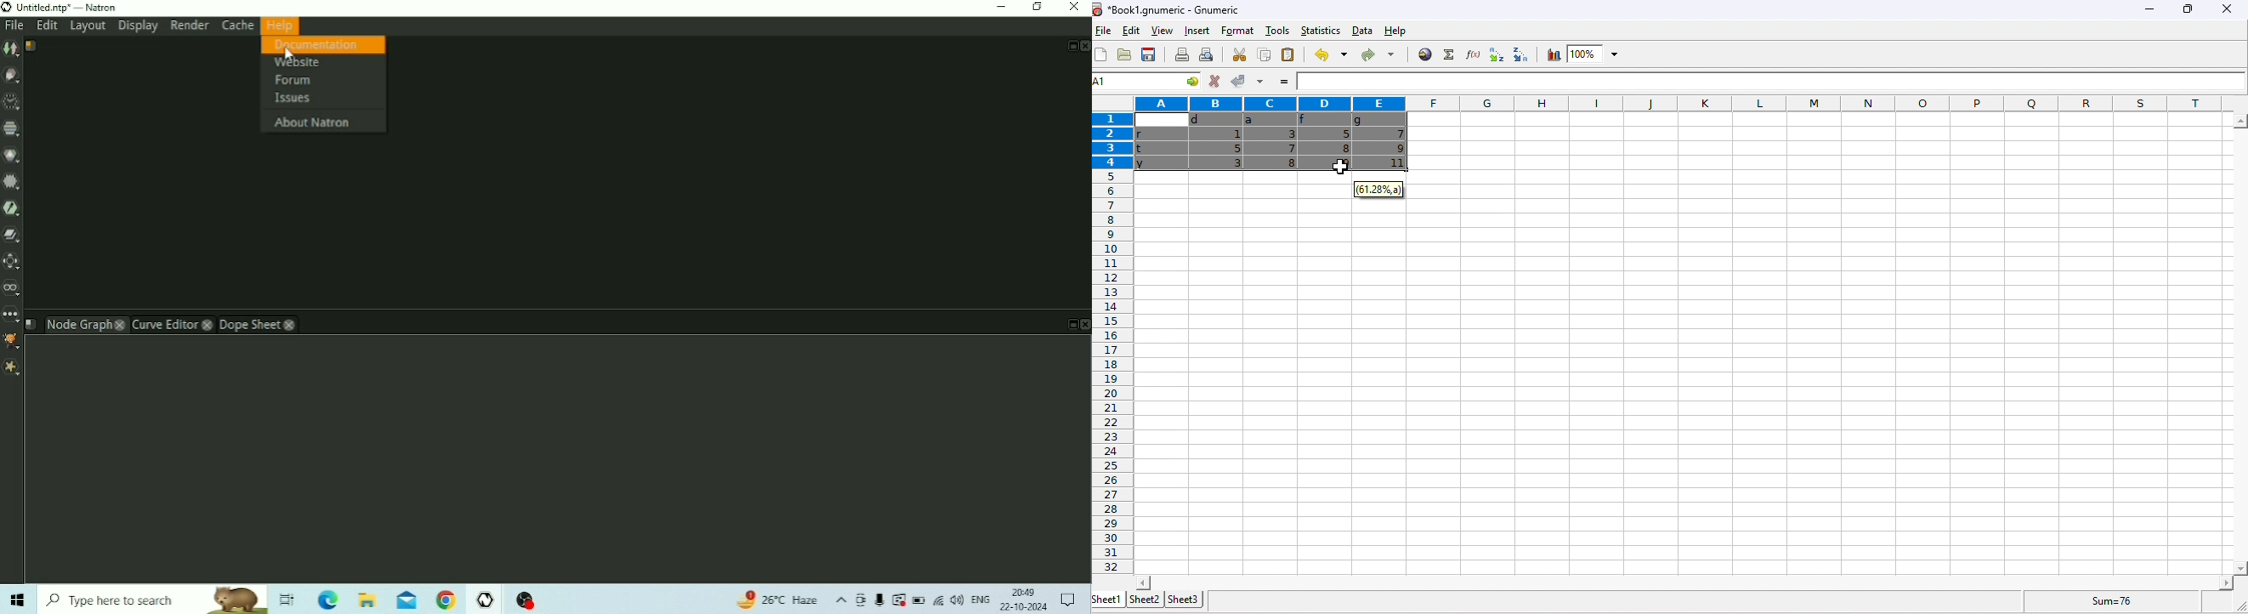 This screenshot has width=2268, height=616. Describe the element at coordinates (1182, 54) in the screenshot. I see `print` at that location.